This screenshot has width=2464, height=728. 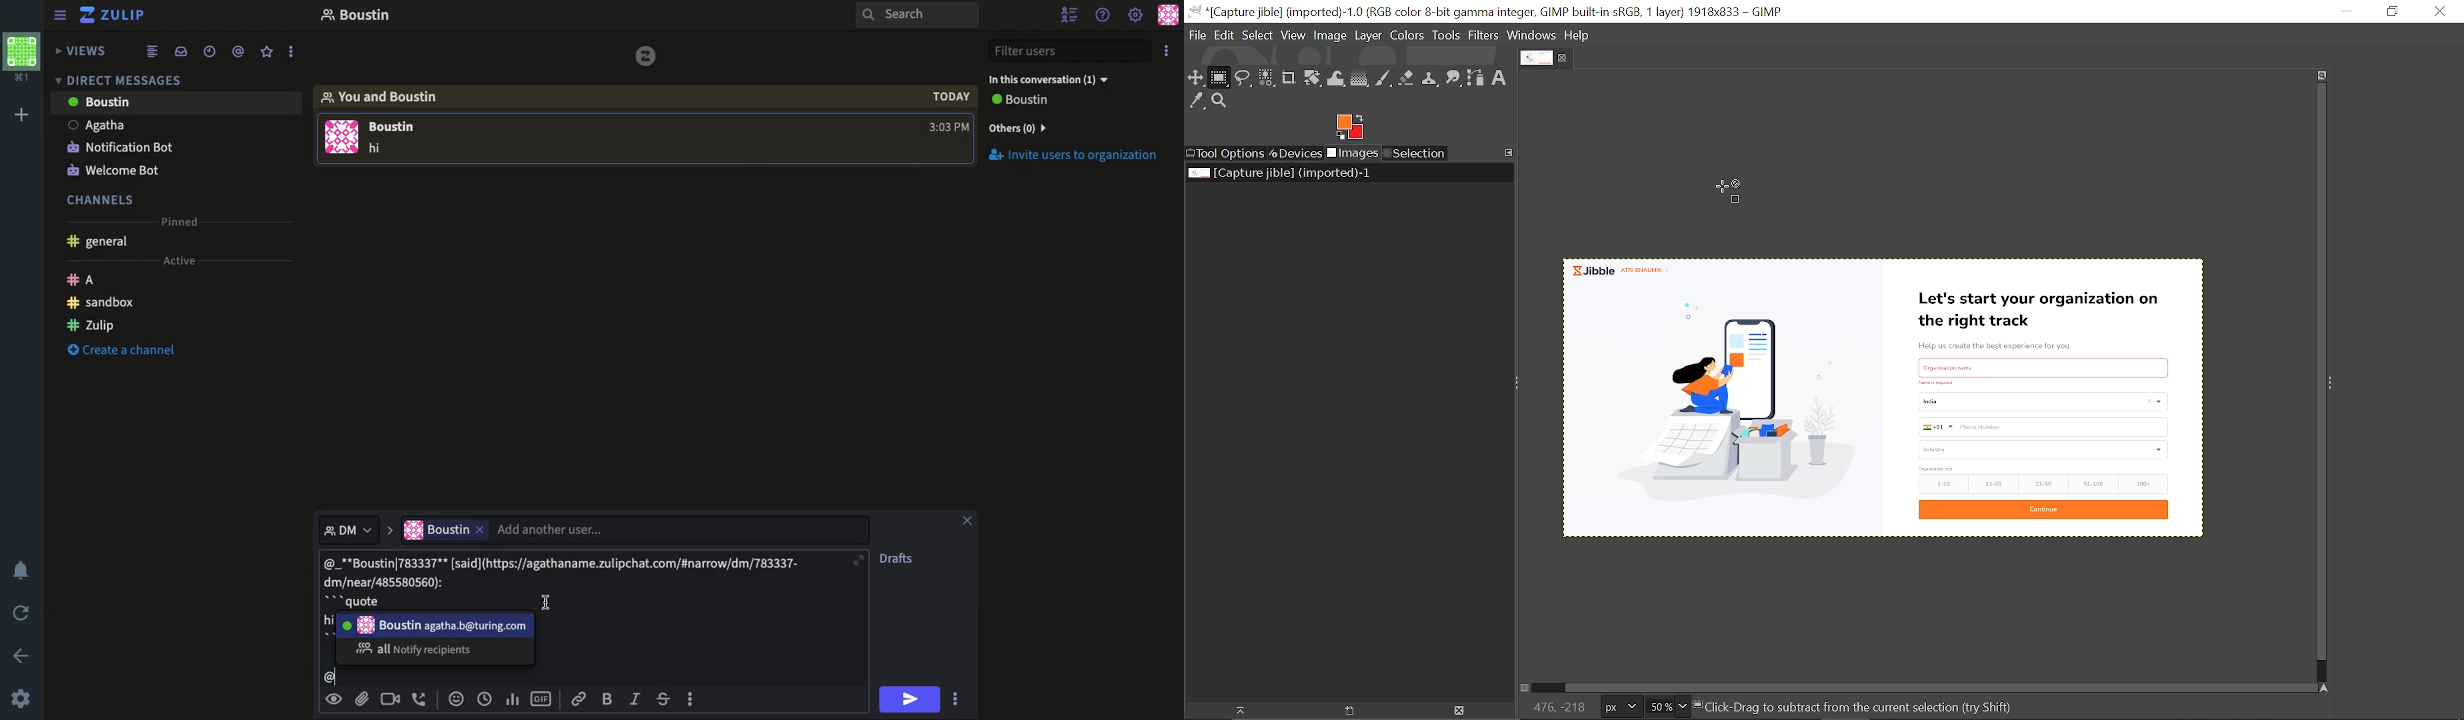 I want to click on Thread dropdown, so click(x=344, y=528).